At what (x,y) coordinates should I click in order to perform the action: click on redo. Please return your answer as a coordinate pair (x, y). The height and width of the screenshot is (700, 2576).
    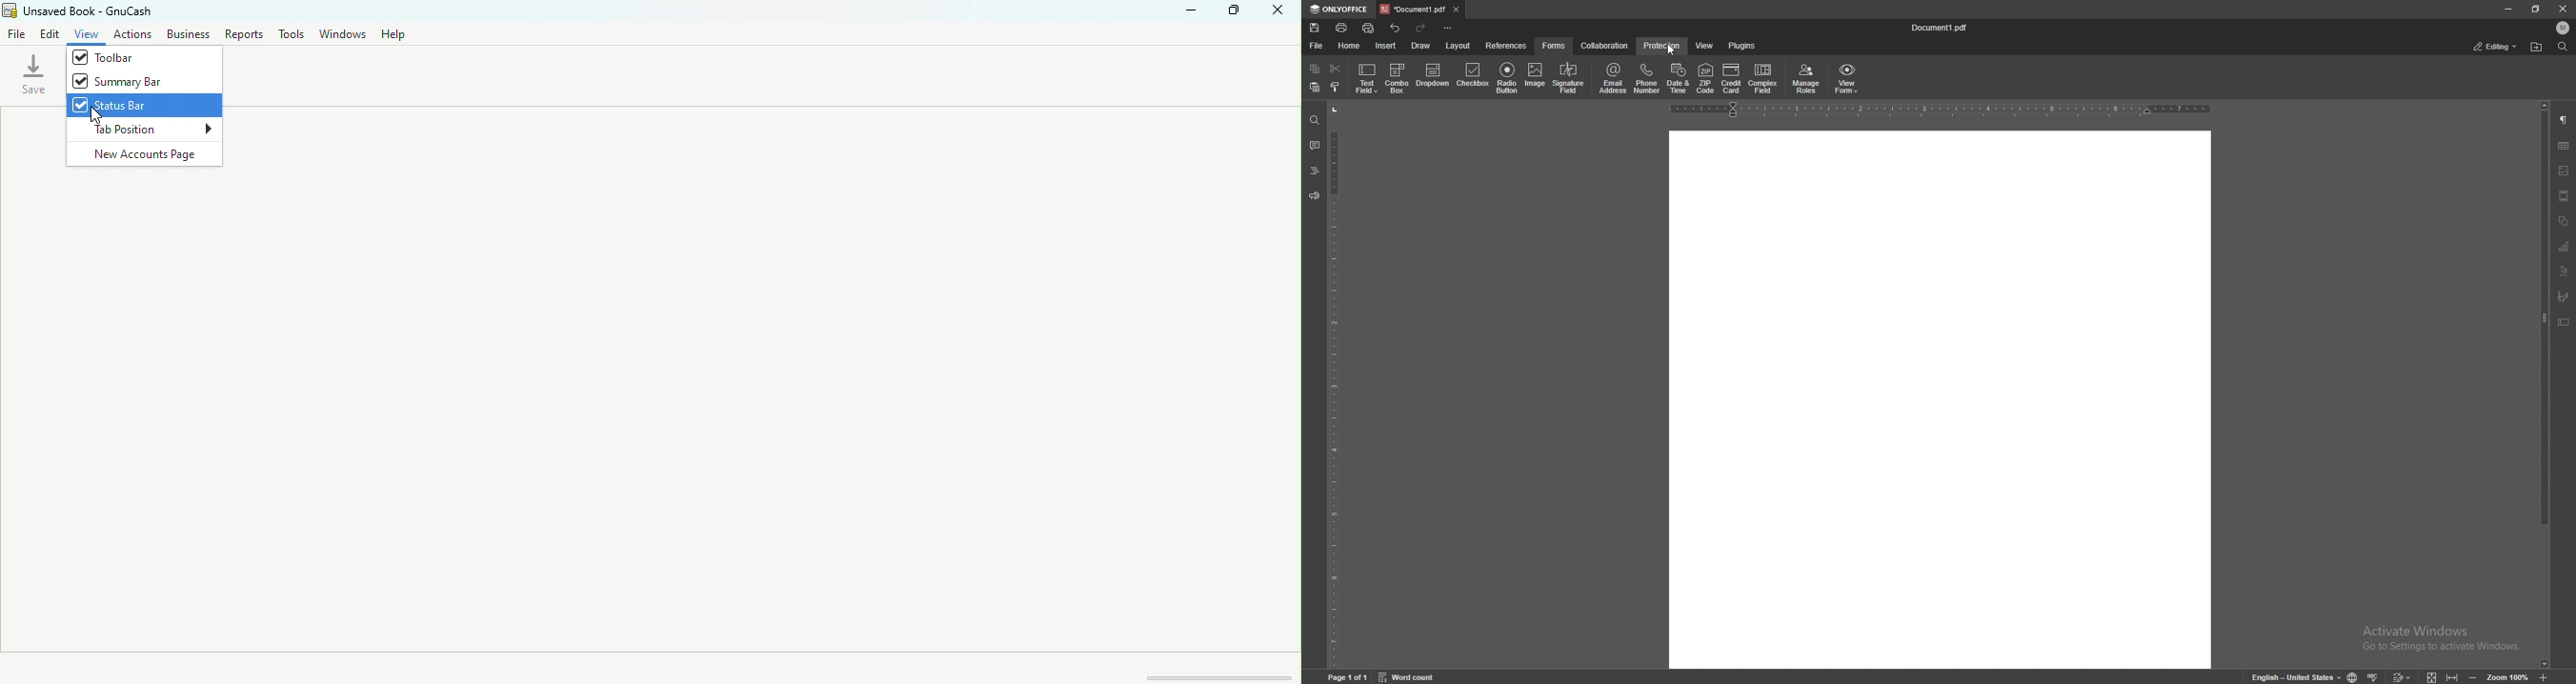
    Looking at the image, I should click on (1422, 28).